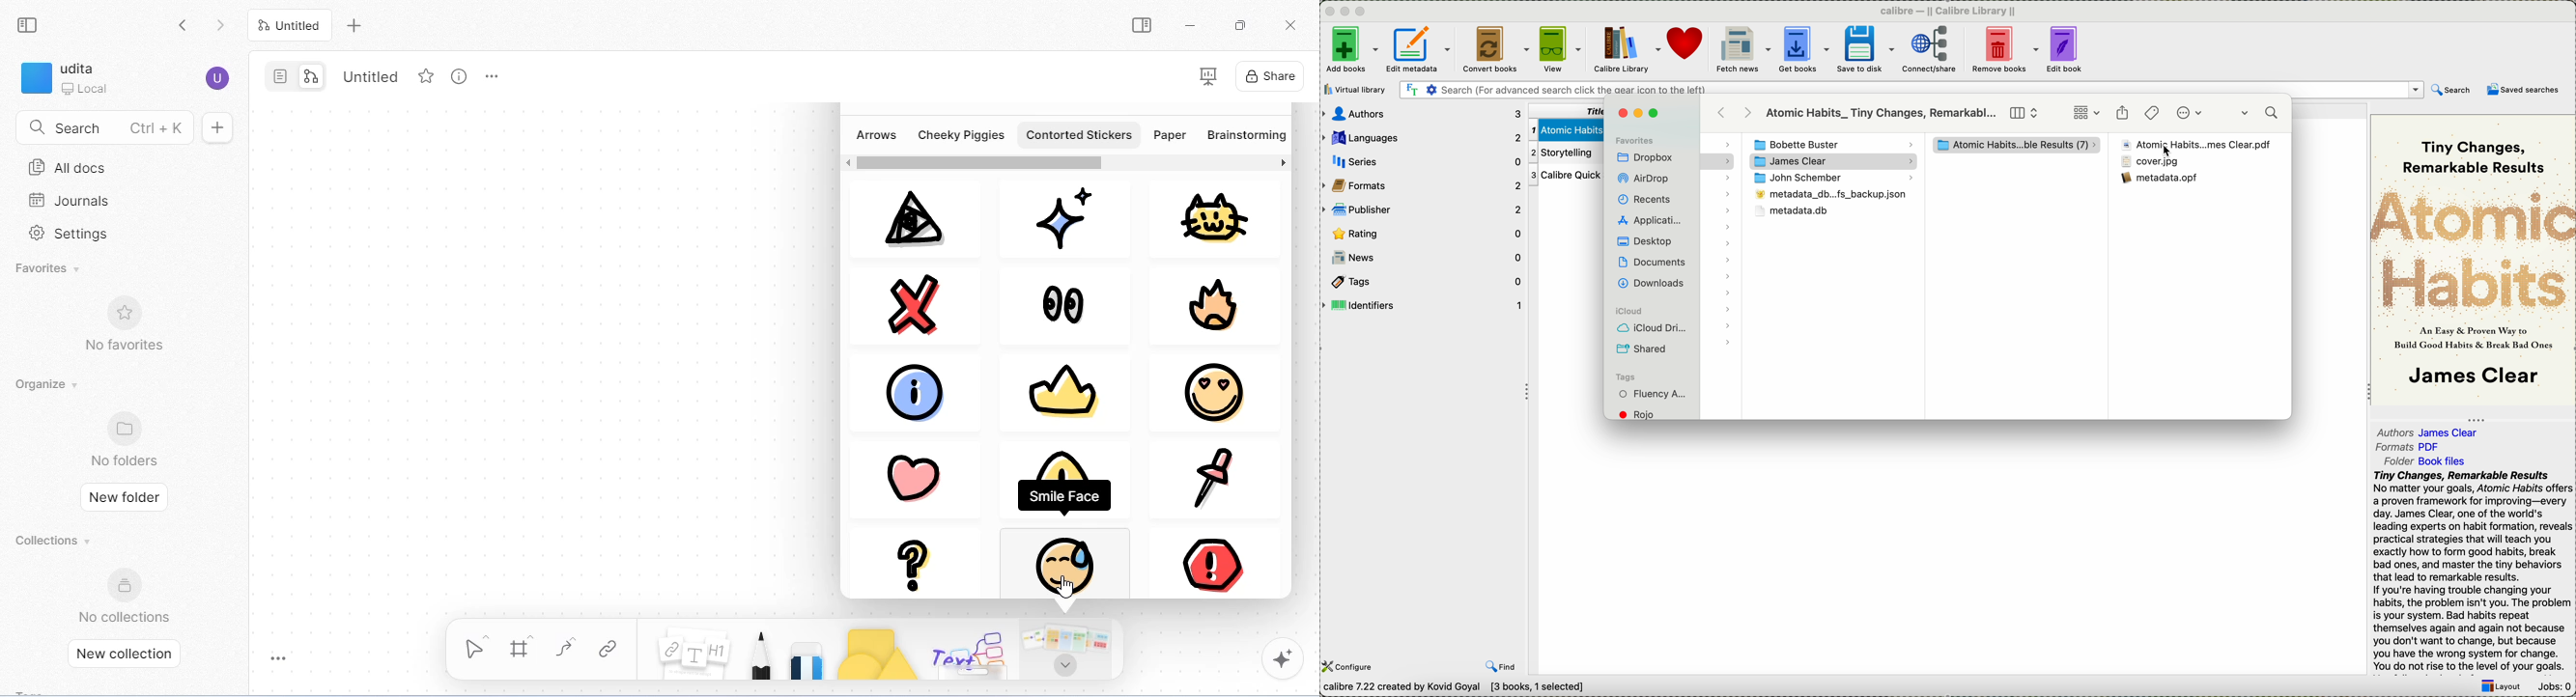 Image resolution: width=2576 pixels, height=700 pixels. Describe the element at coordinates (612, 648) in the screenshot. I see `link` at that location.